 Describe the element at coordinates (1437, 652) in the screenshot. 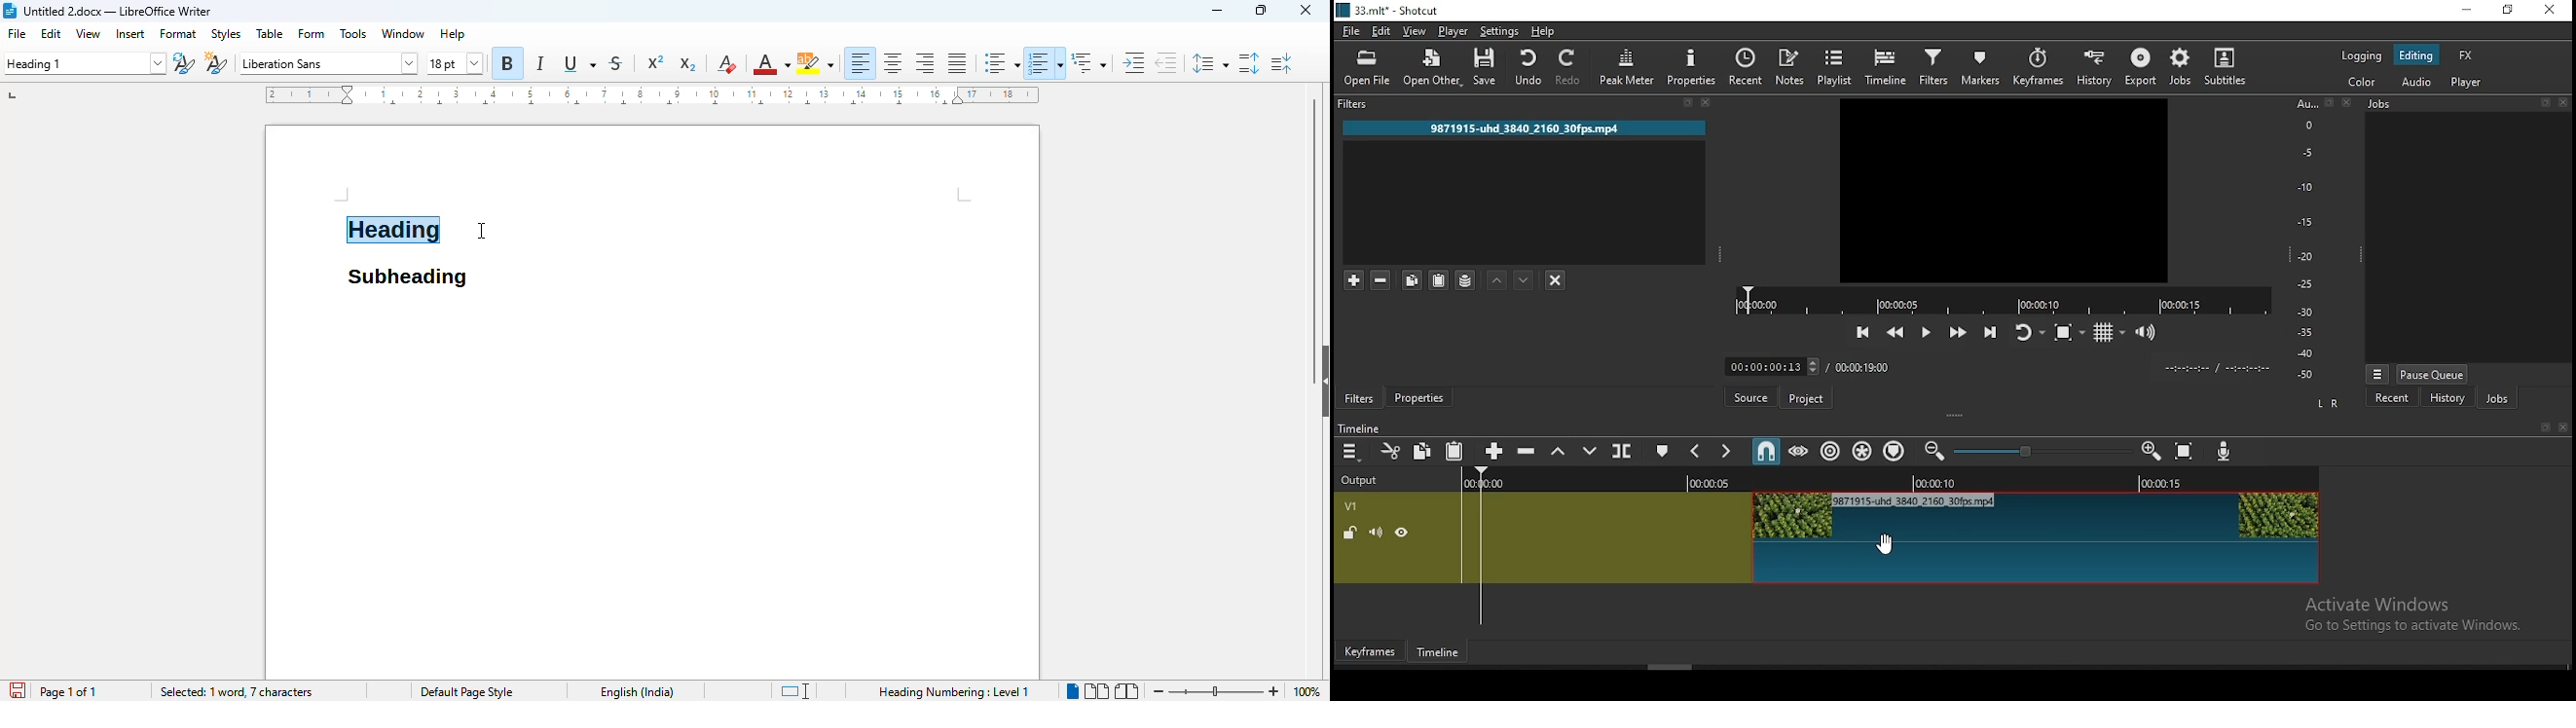

I see `Timeline` at that location.